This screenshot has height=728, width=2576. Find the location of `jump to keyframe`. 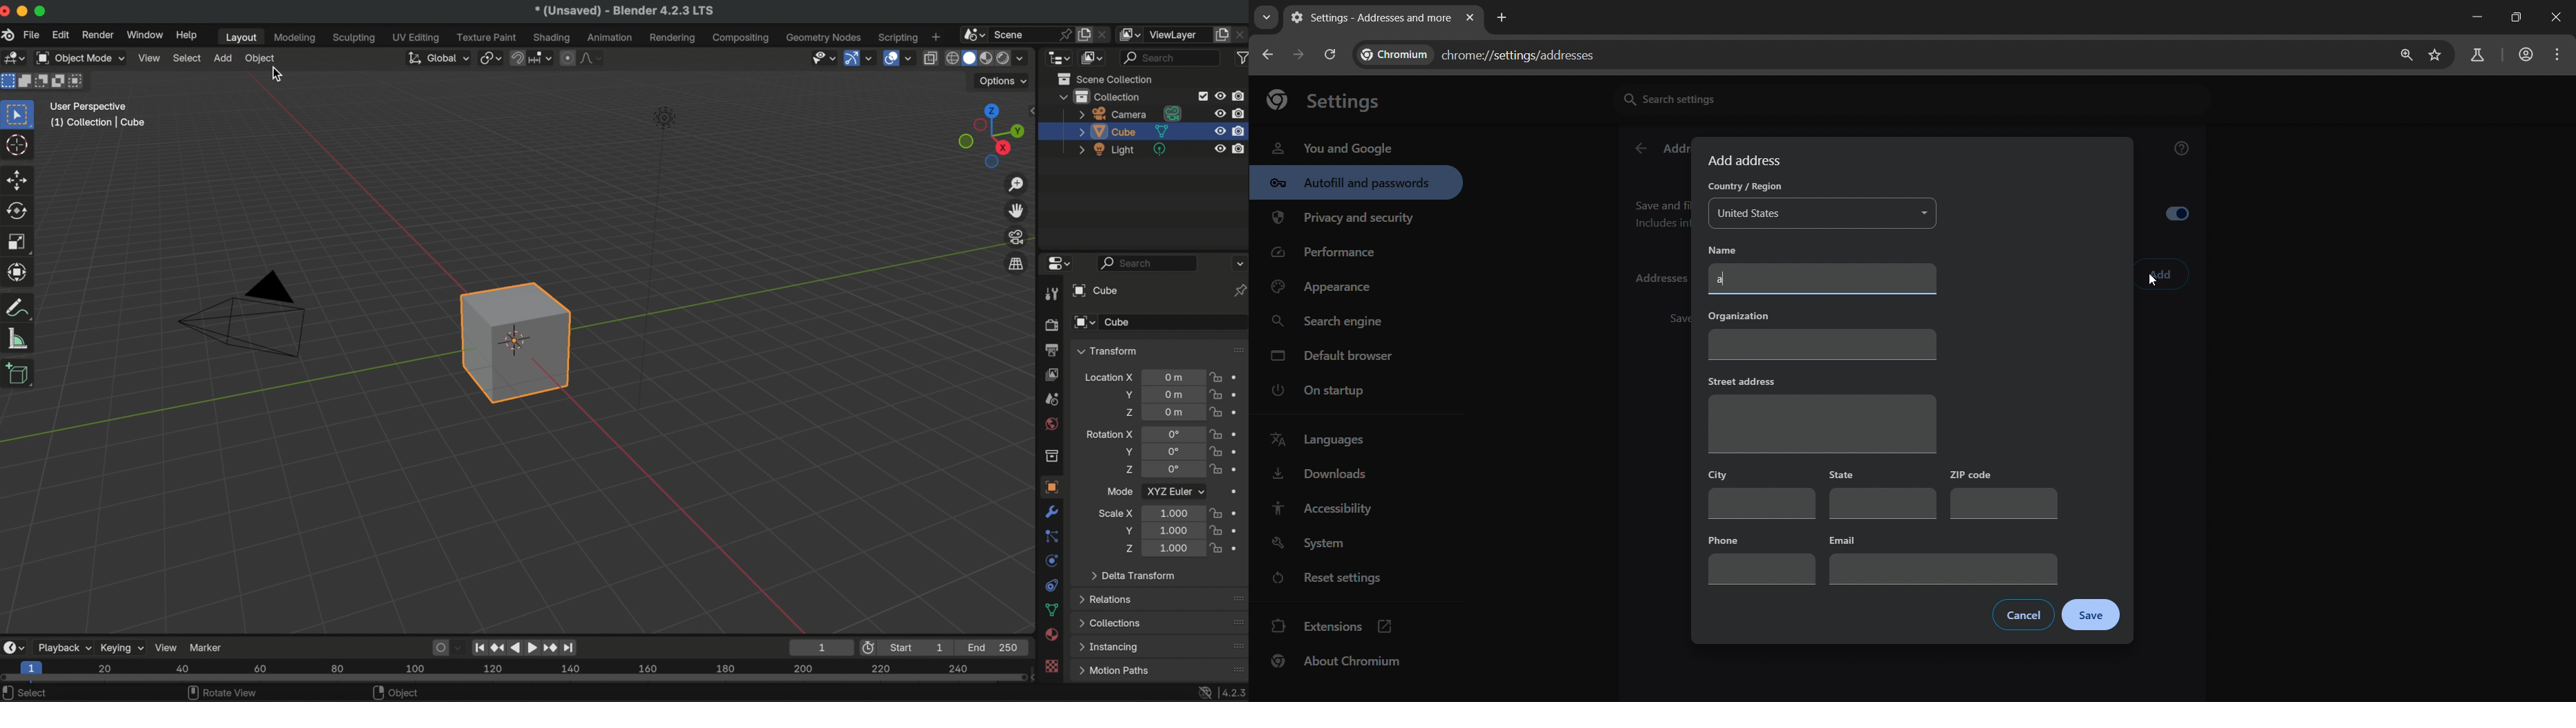

jump to keyframe is located at coordinates (498, 645).